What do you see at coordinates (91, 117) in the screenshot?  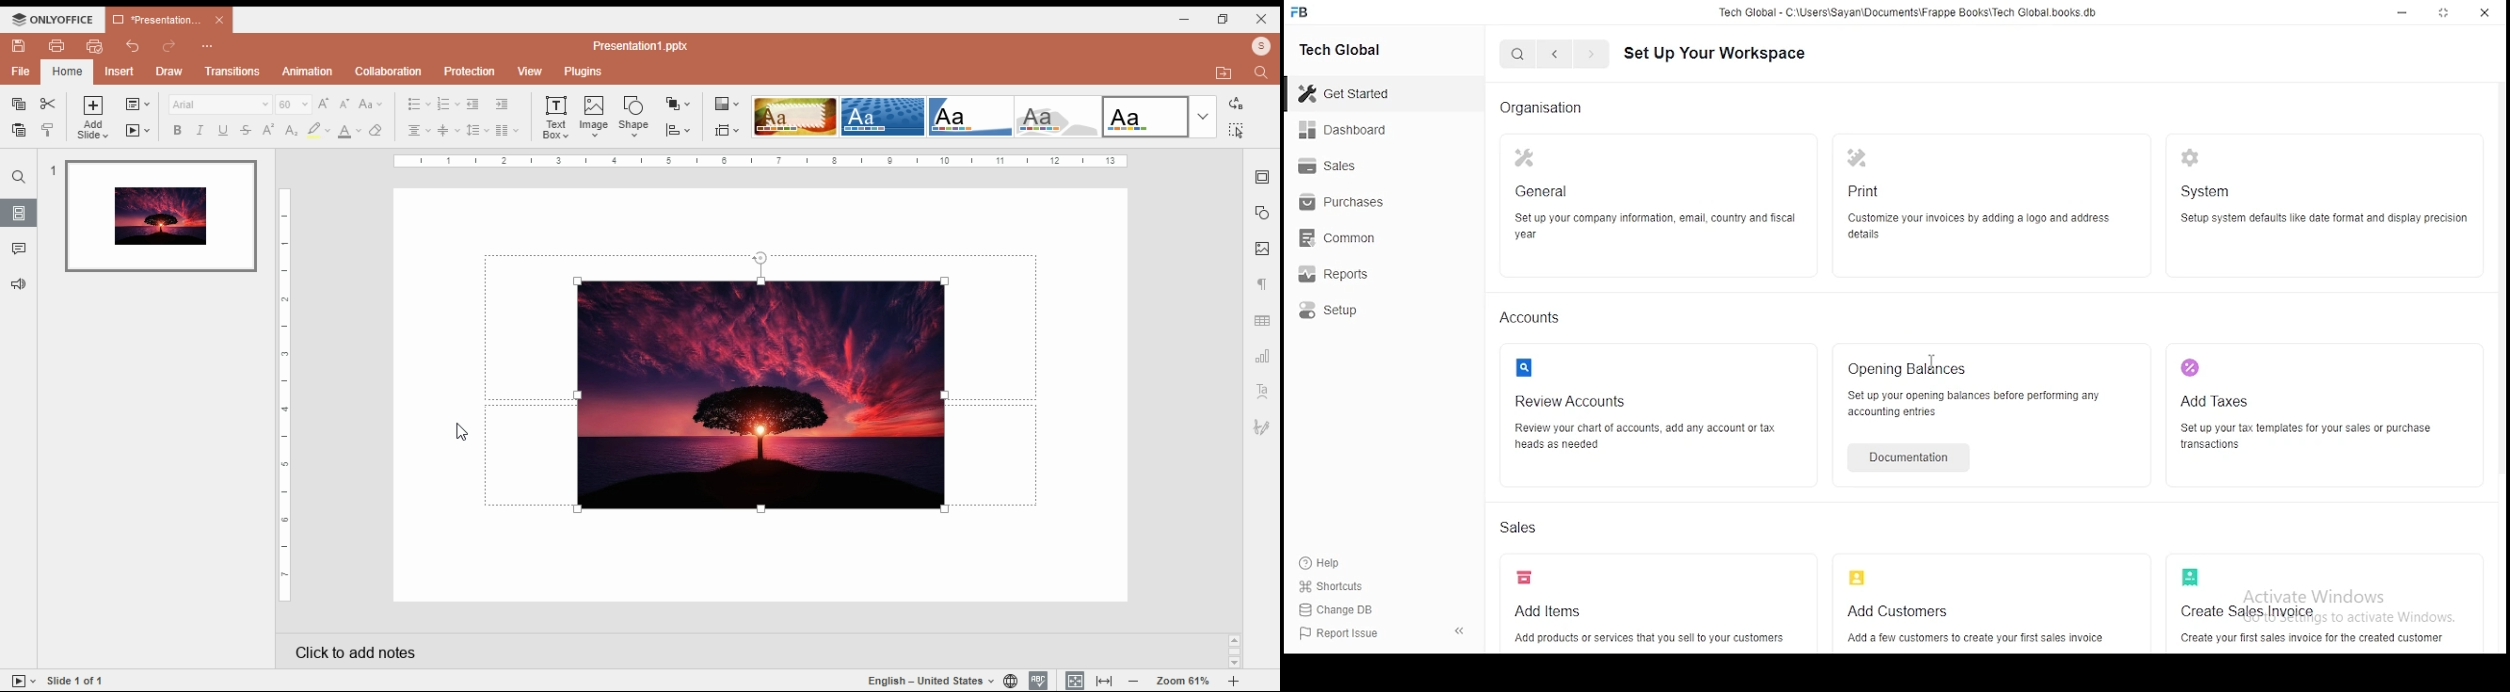 I see `add slide` at bounding box center [91, 117].